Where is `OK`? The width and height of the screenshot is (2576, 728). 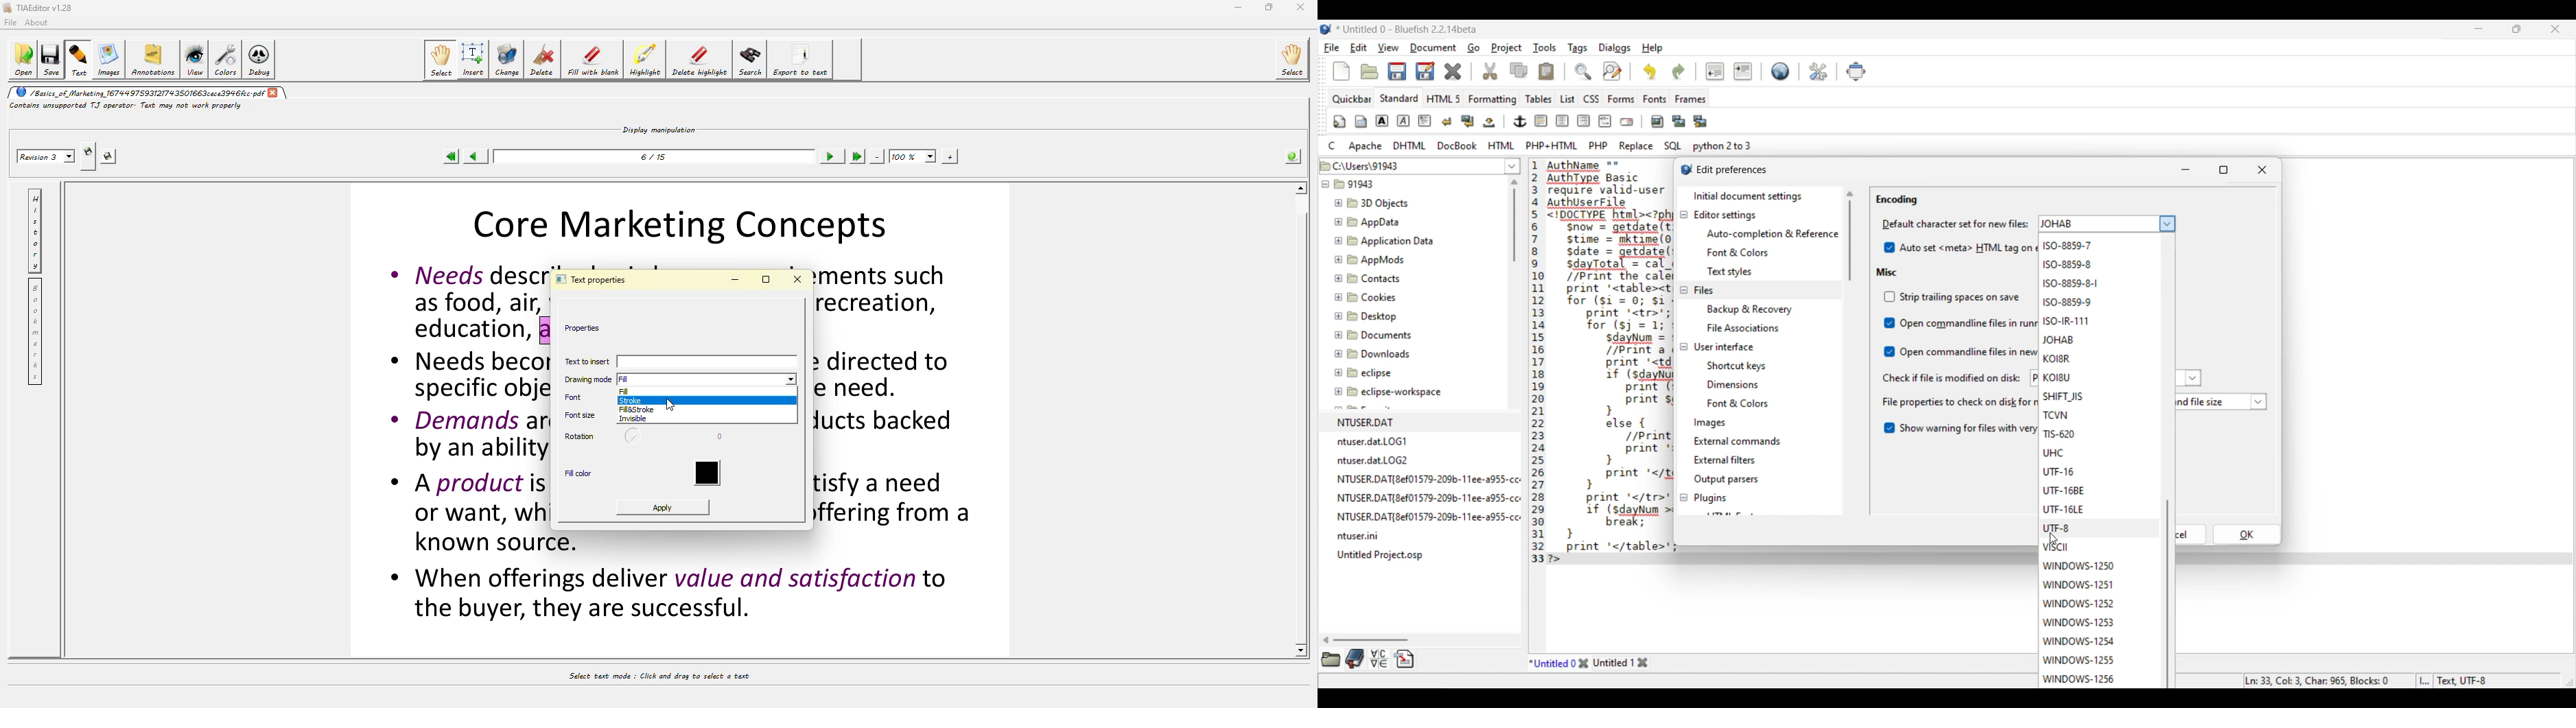 OK is located at coordinates (2247, 534).